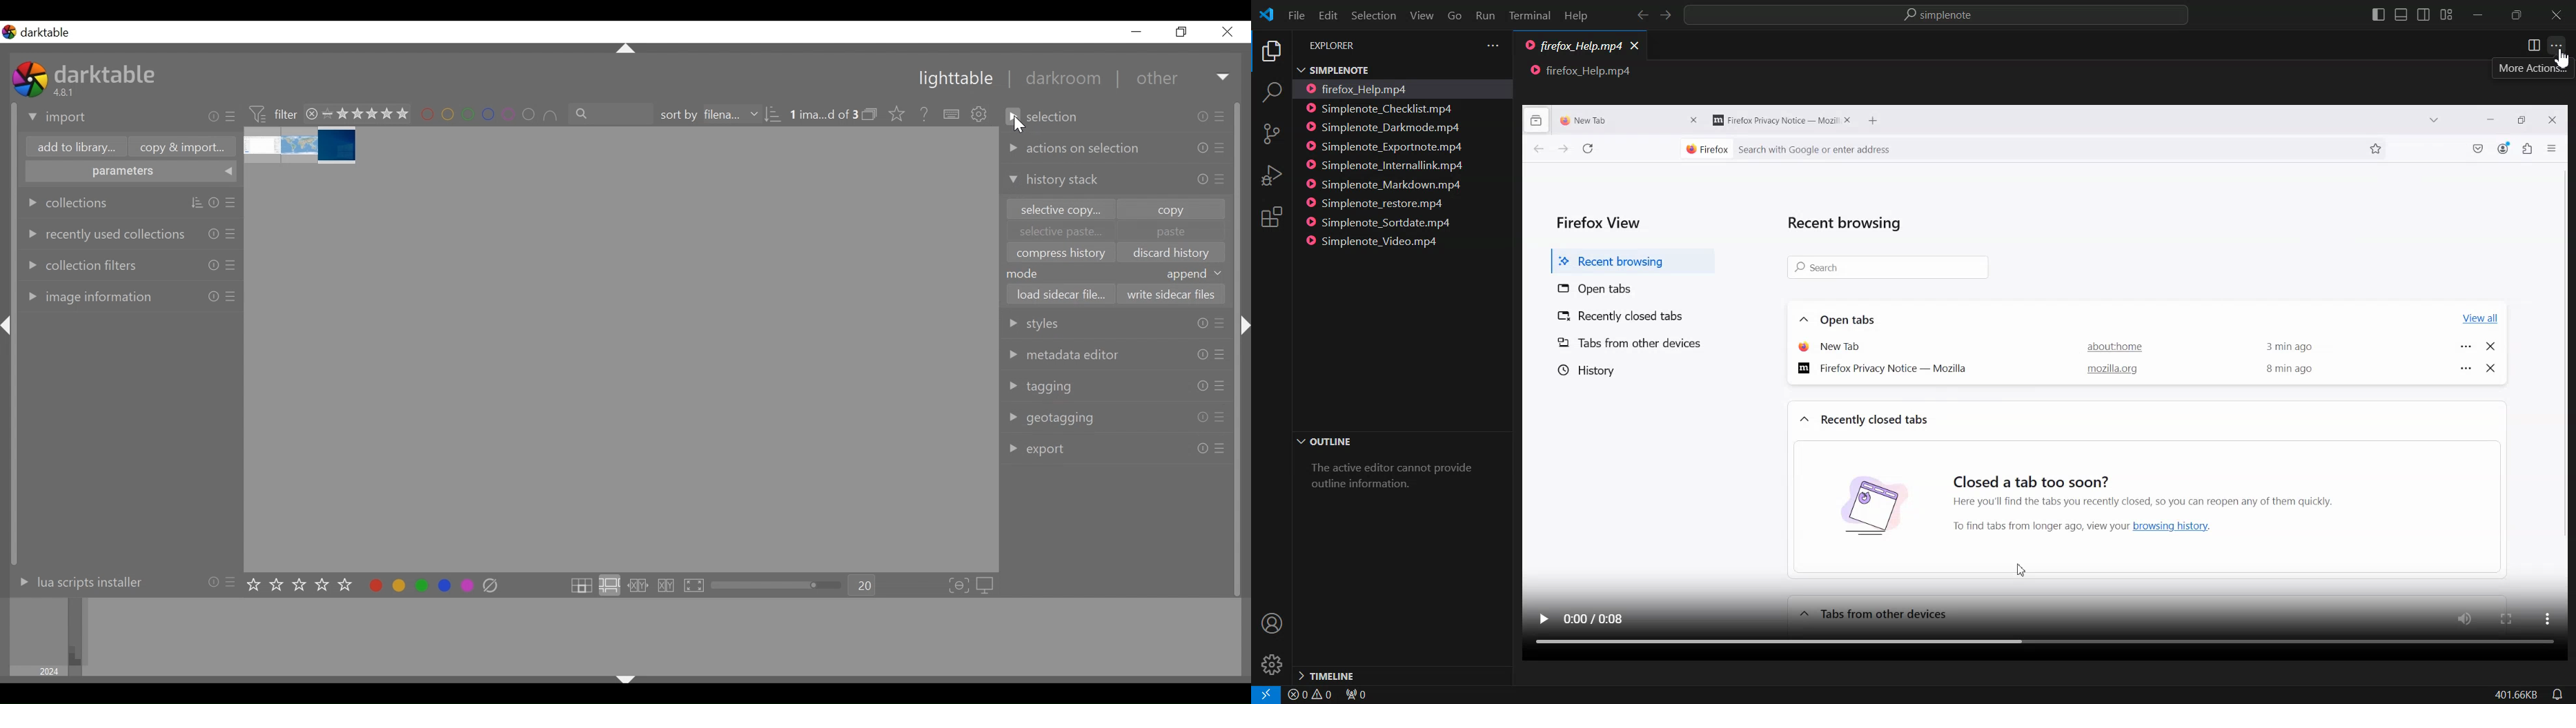 Image resolution: width=2576 pixels, height=728 pixels. What do you see at coordinates (1202, 417) in the screenshot?
I see `info` at bounding box center [1202, 417].